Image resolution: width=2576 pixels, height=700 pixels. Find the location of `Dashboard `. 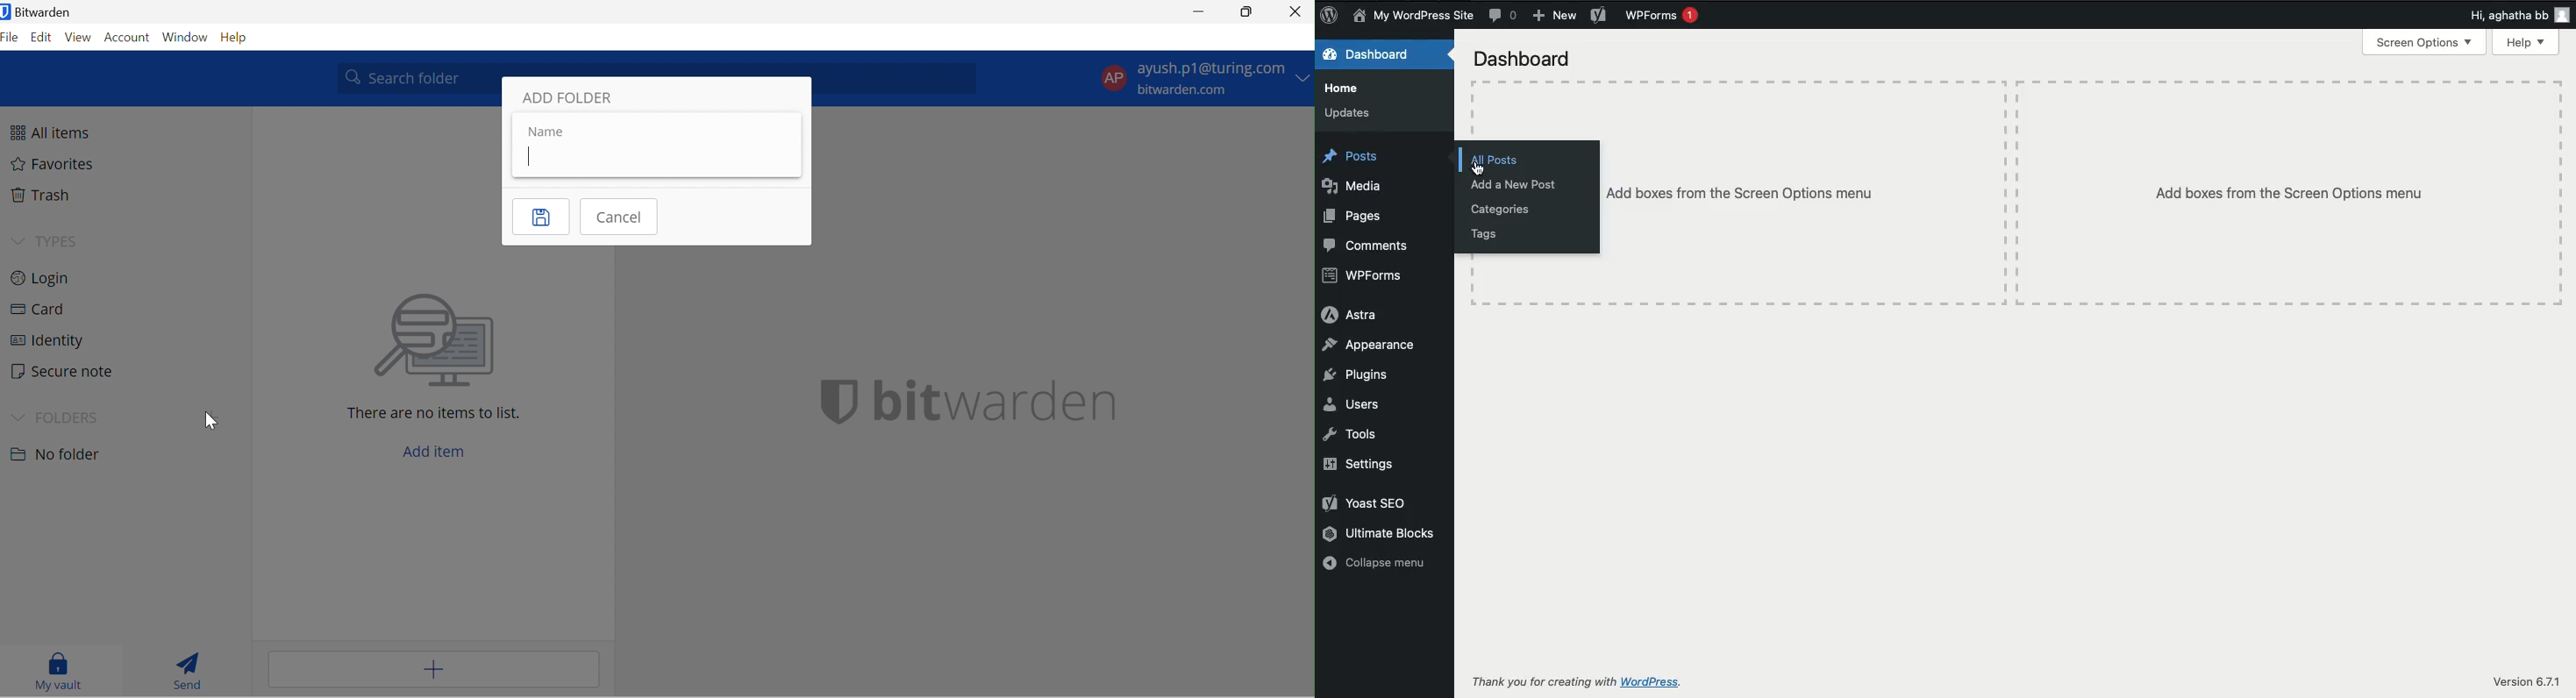

Dashboard  is located at coordinates (1528, 61).